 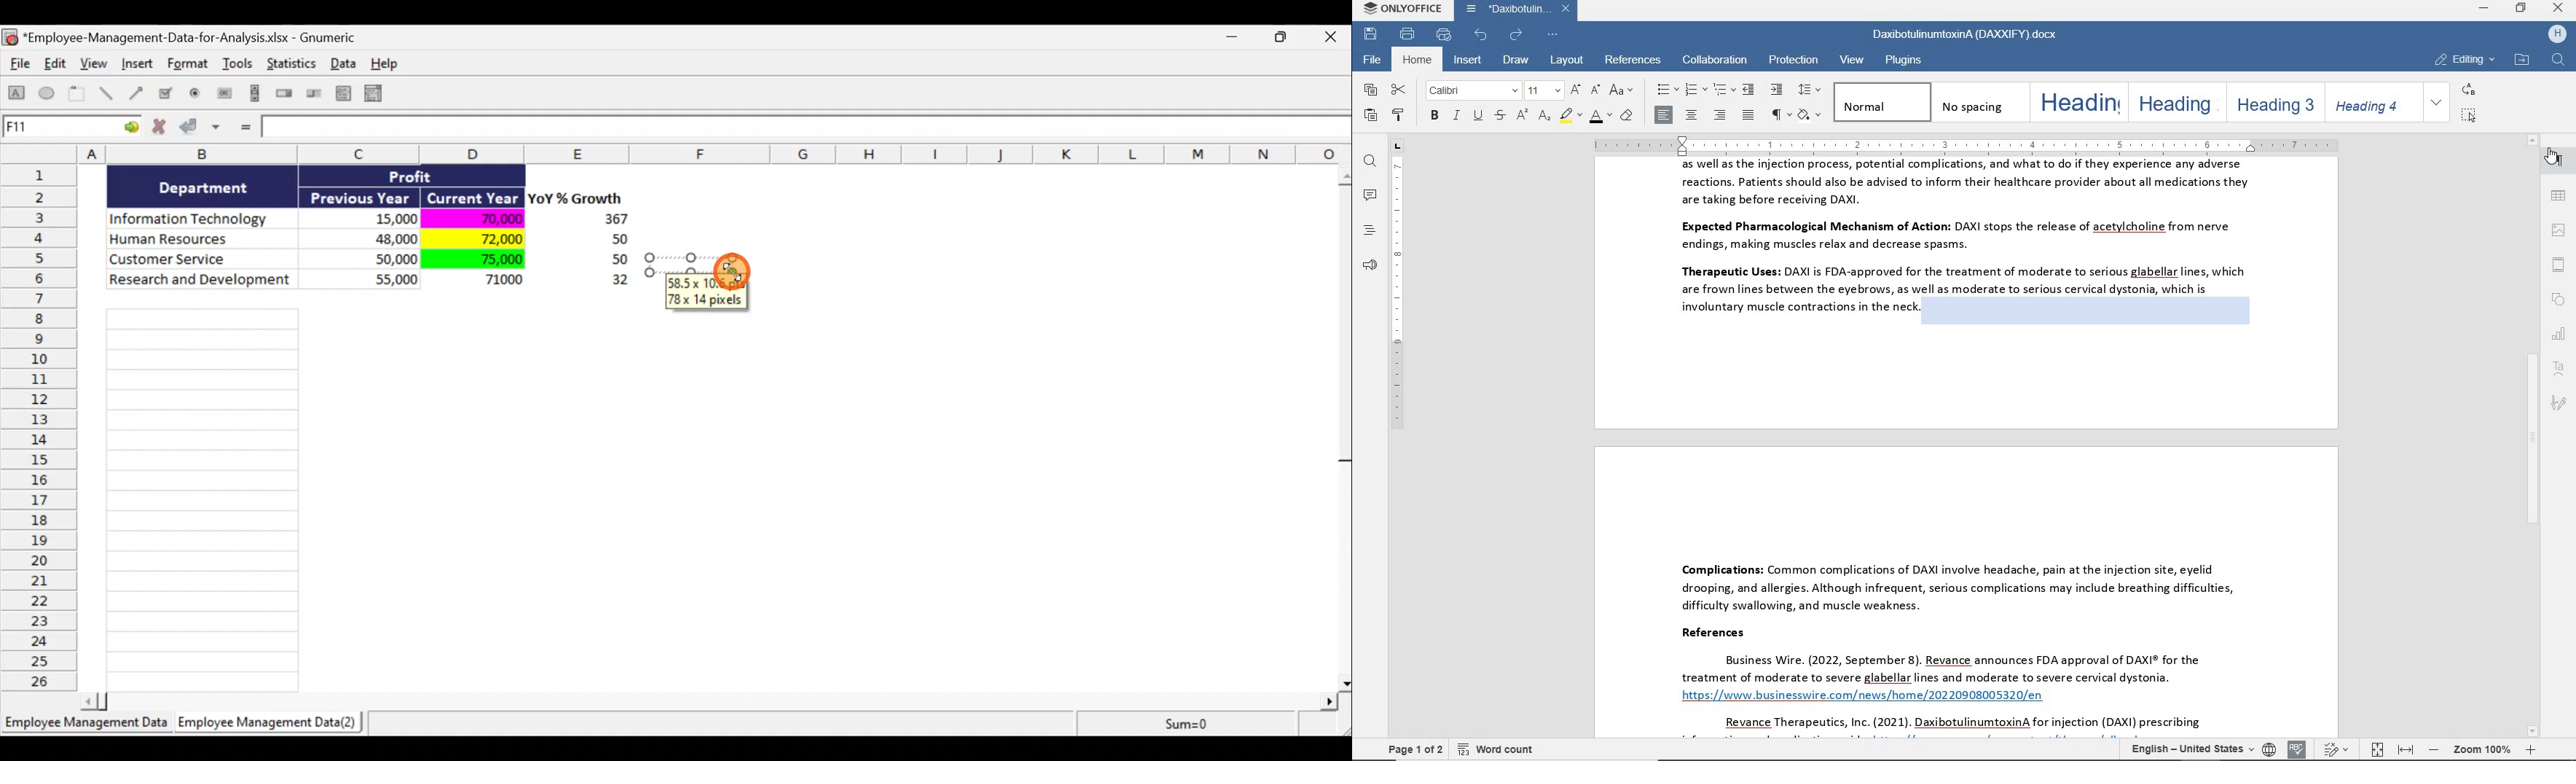 What do you see at coordinates (1600, 118) in the screenshot?
I see `font color` at bounding box center [1600, 118].